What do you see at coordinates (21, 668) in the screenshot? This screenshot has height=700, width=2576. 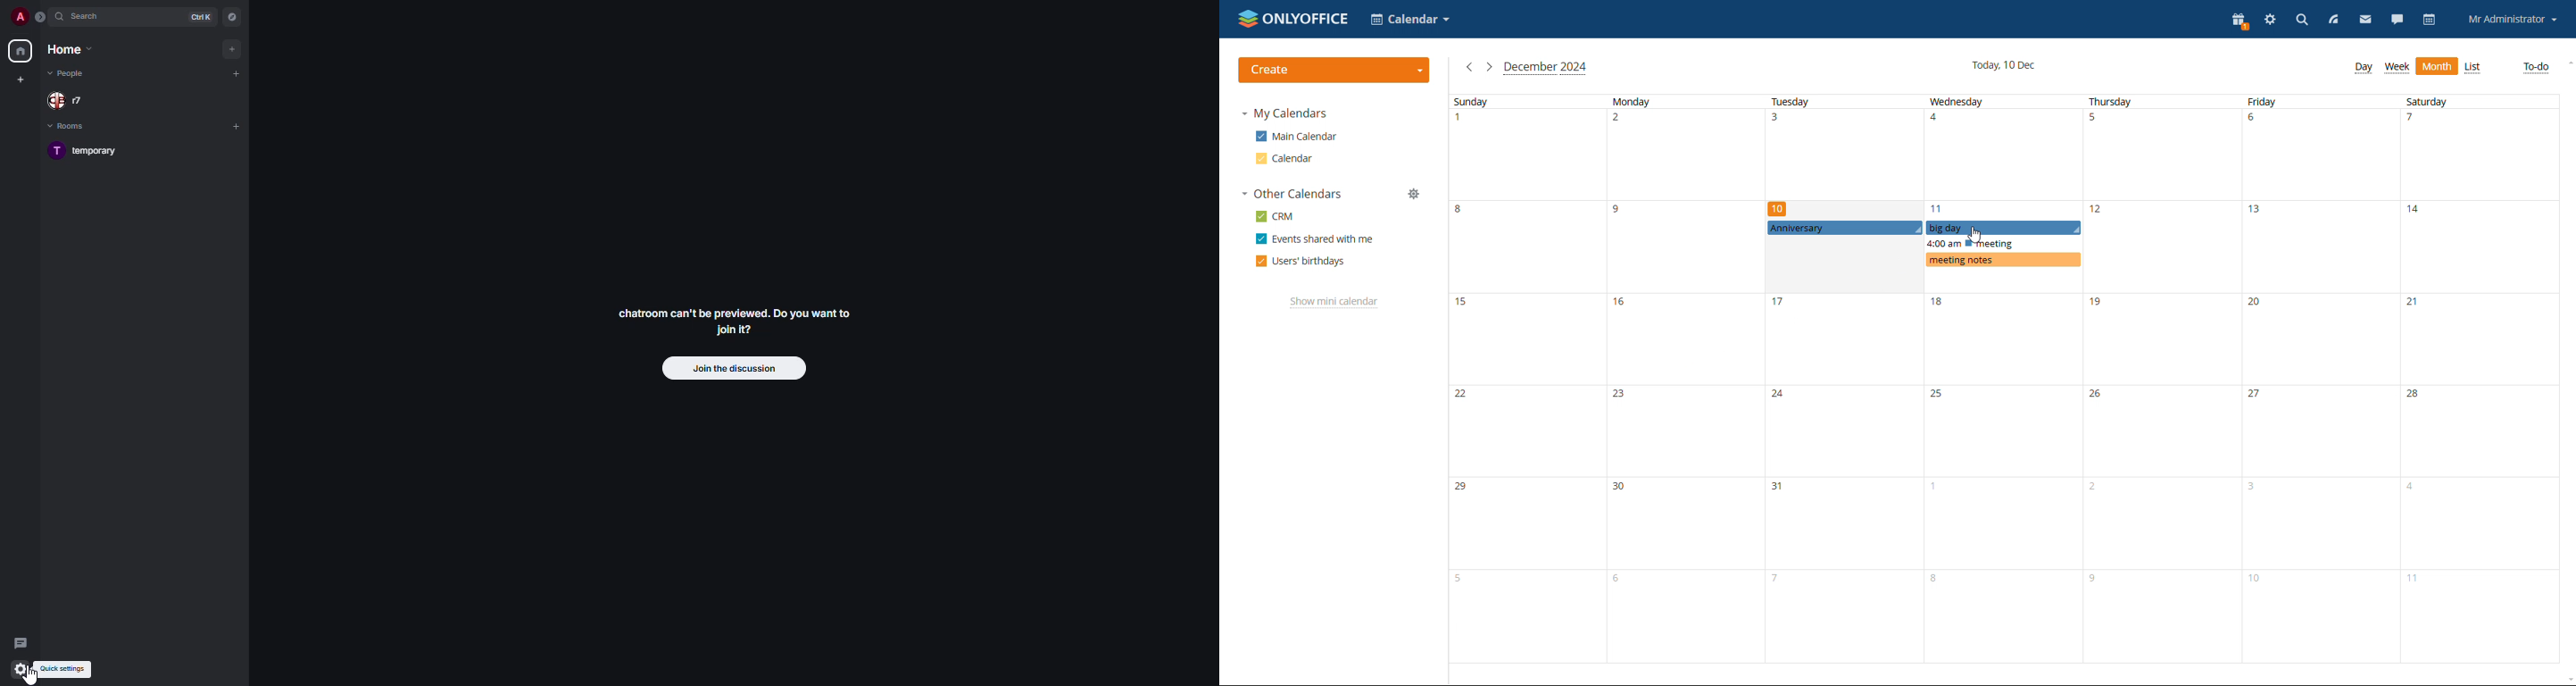 I see `quick settings` at bounding box center [21, 668].